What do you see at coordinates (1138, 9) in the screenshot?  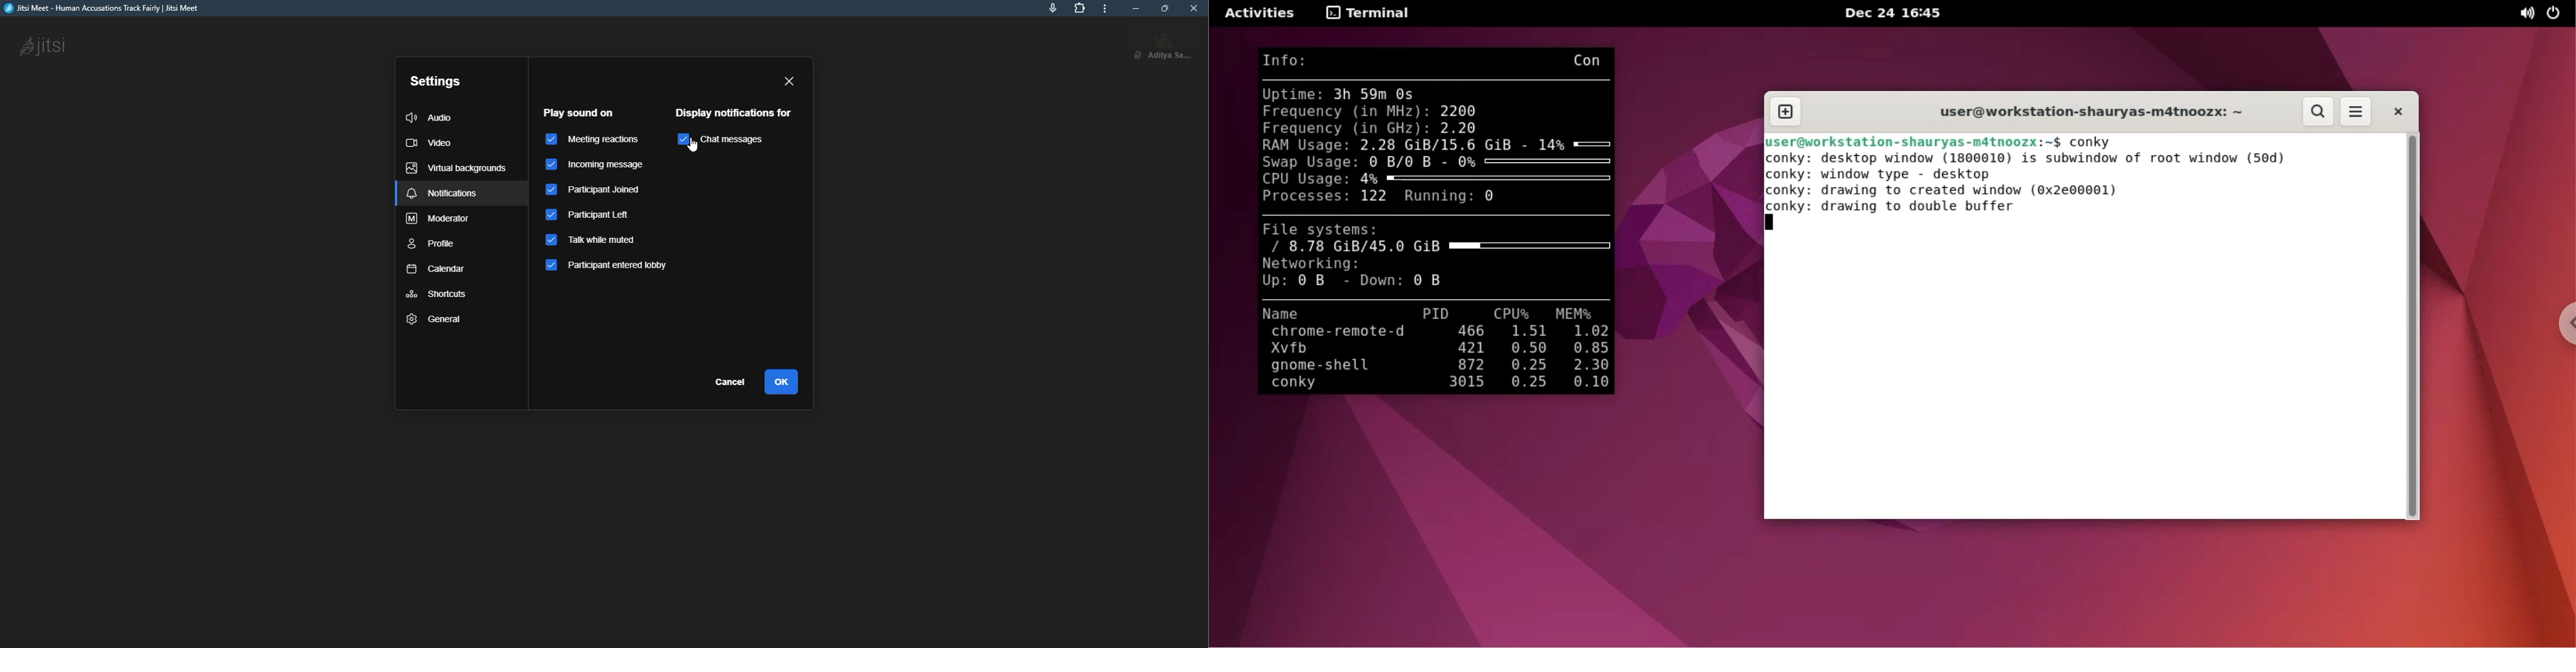 I see `minimize` at bounding box center [1138, 9].